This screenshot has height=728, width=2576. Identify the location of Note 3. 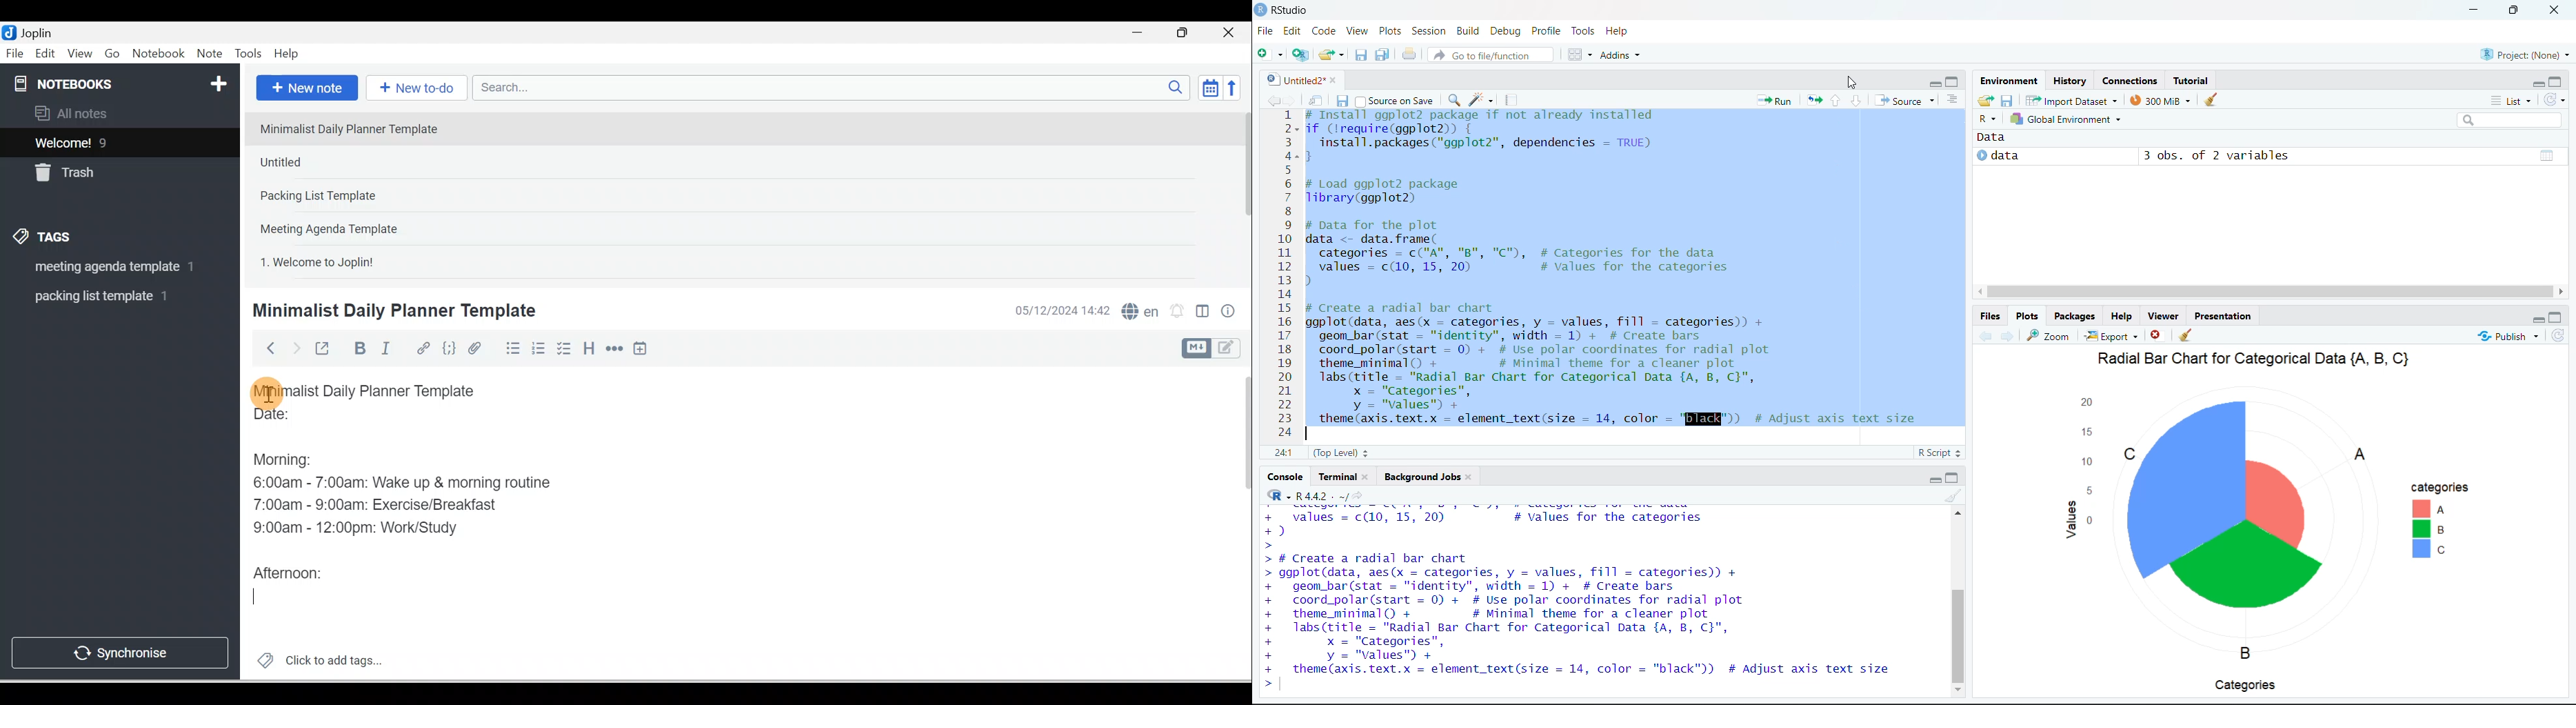
(360, 196).